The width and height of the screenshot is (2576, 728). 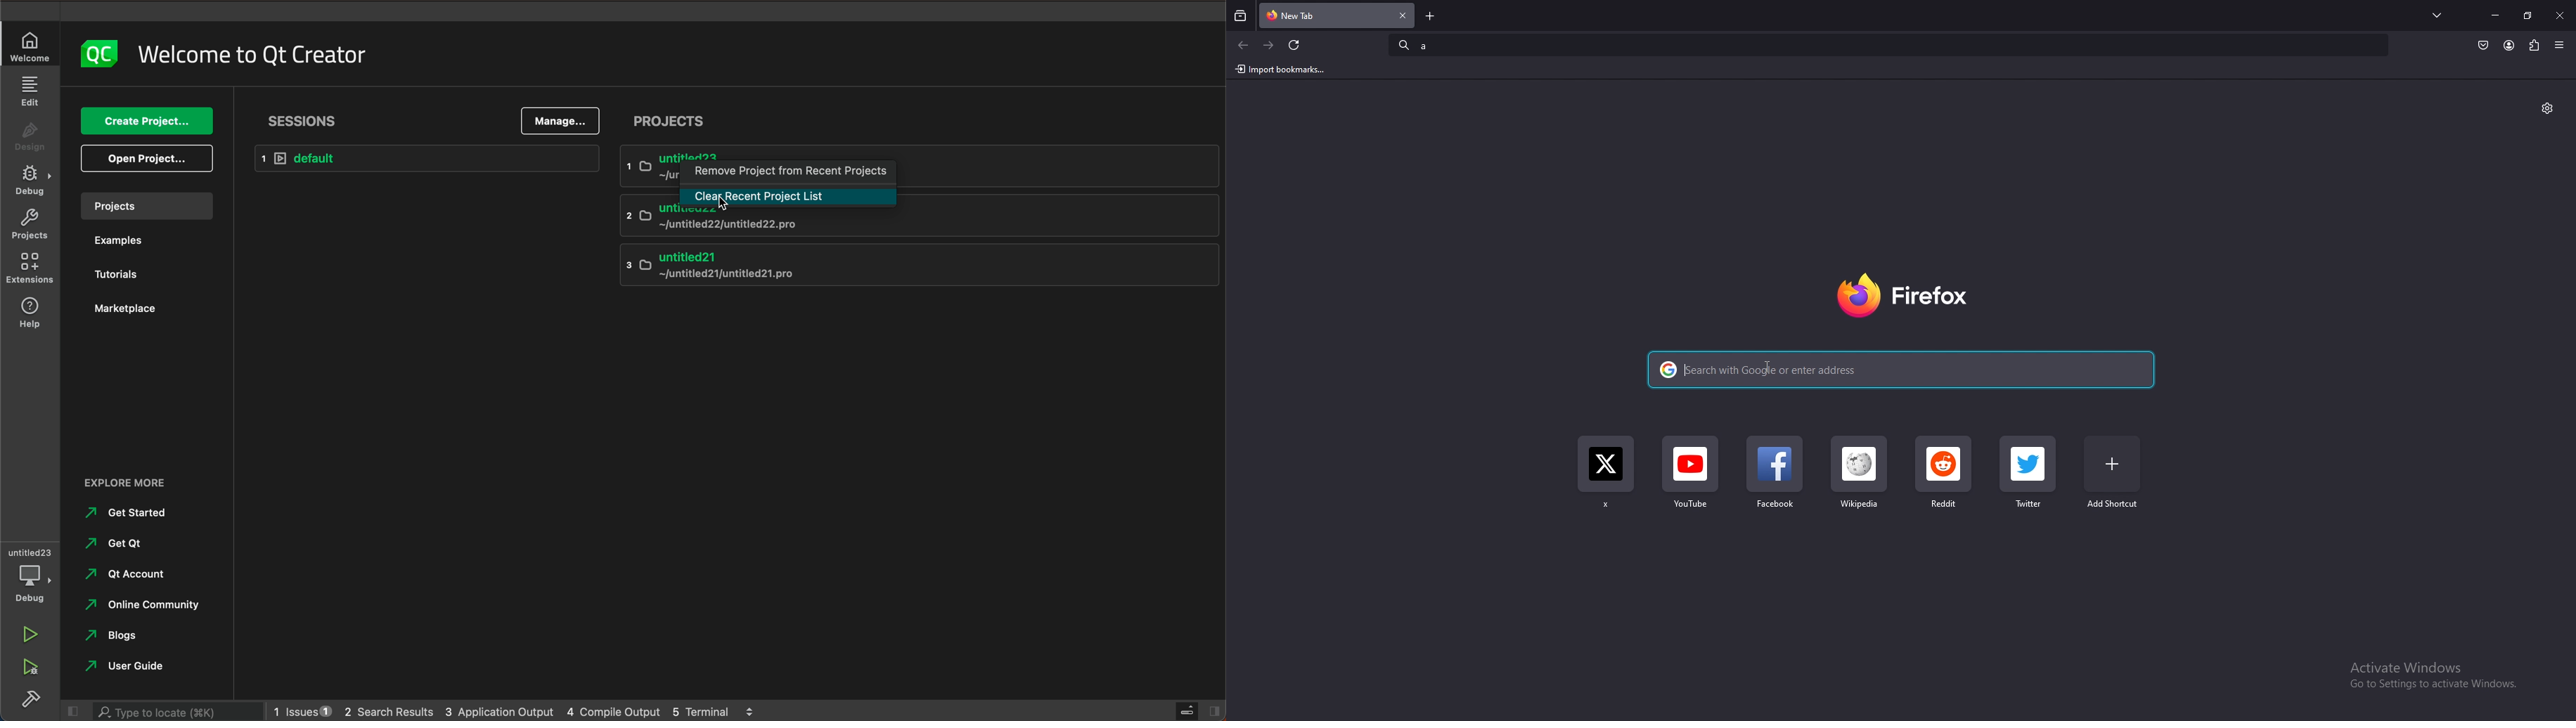 I want to click on new tab, so click(x=1432, y=16).